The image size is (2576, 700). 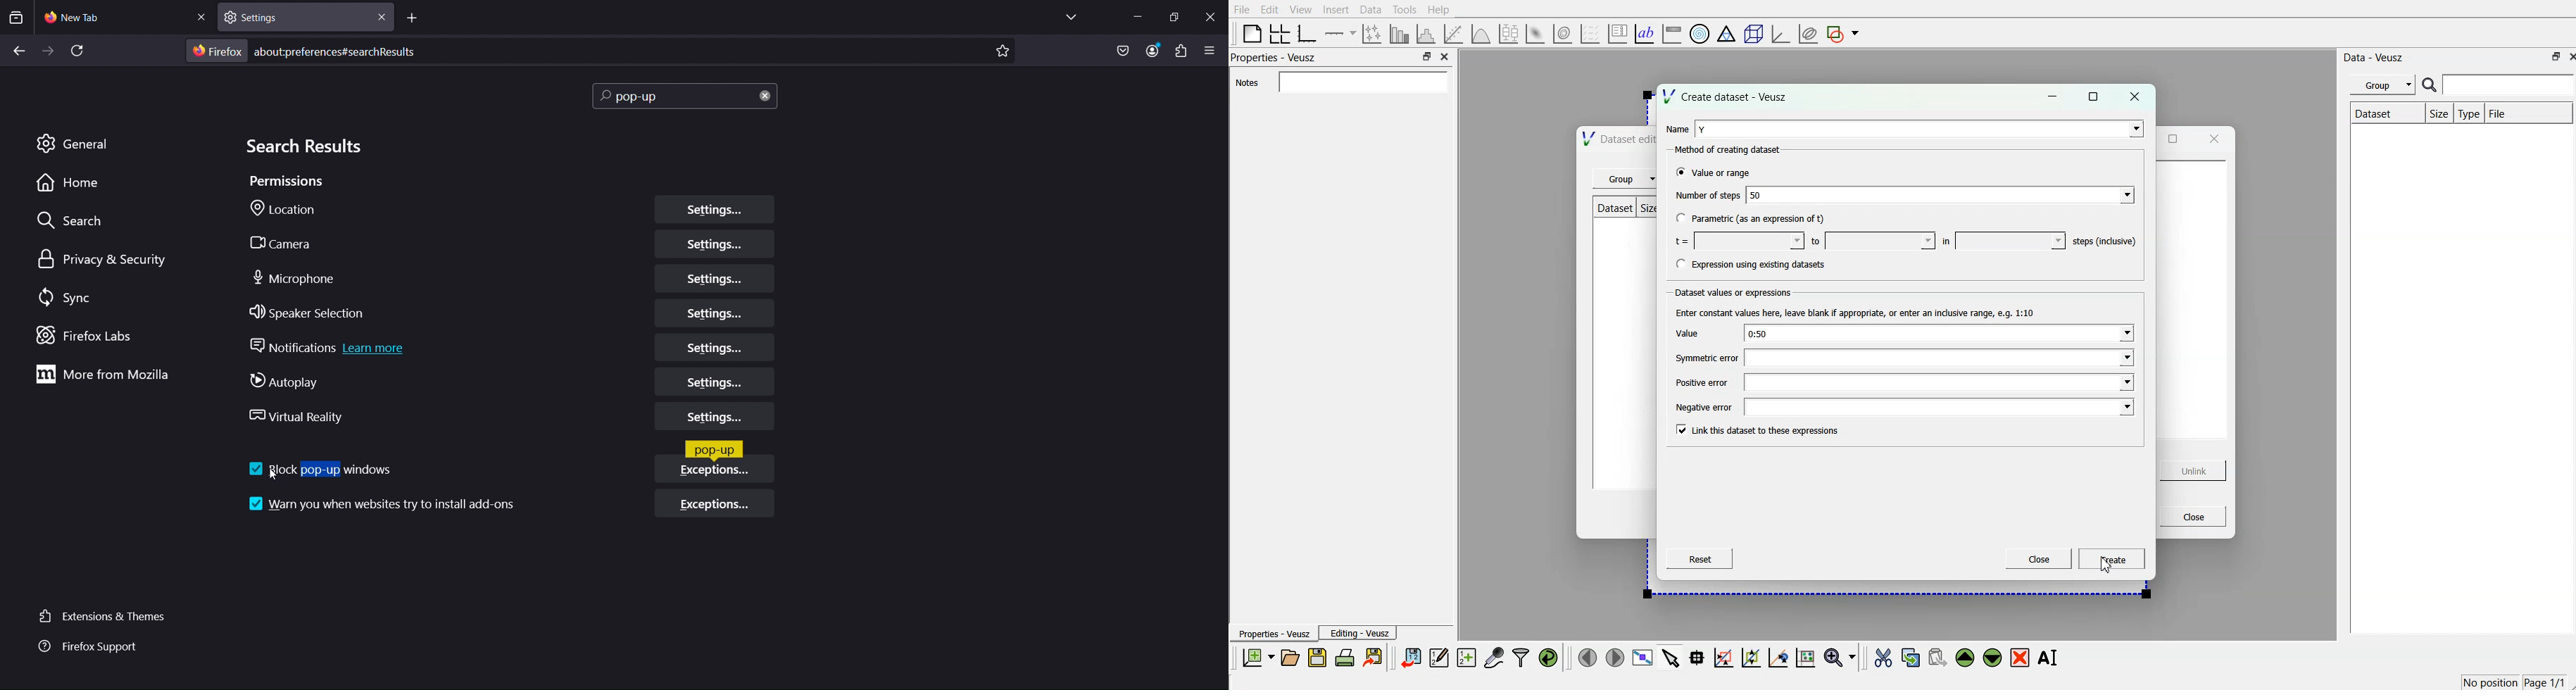 I want to click on Search Results, so click(x=304, y=147).